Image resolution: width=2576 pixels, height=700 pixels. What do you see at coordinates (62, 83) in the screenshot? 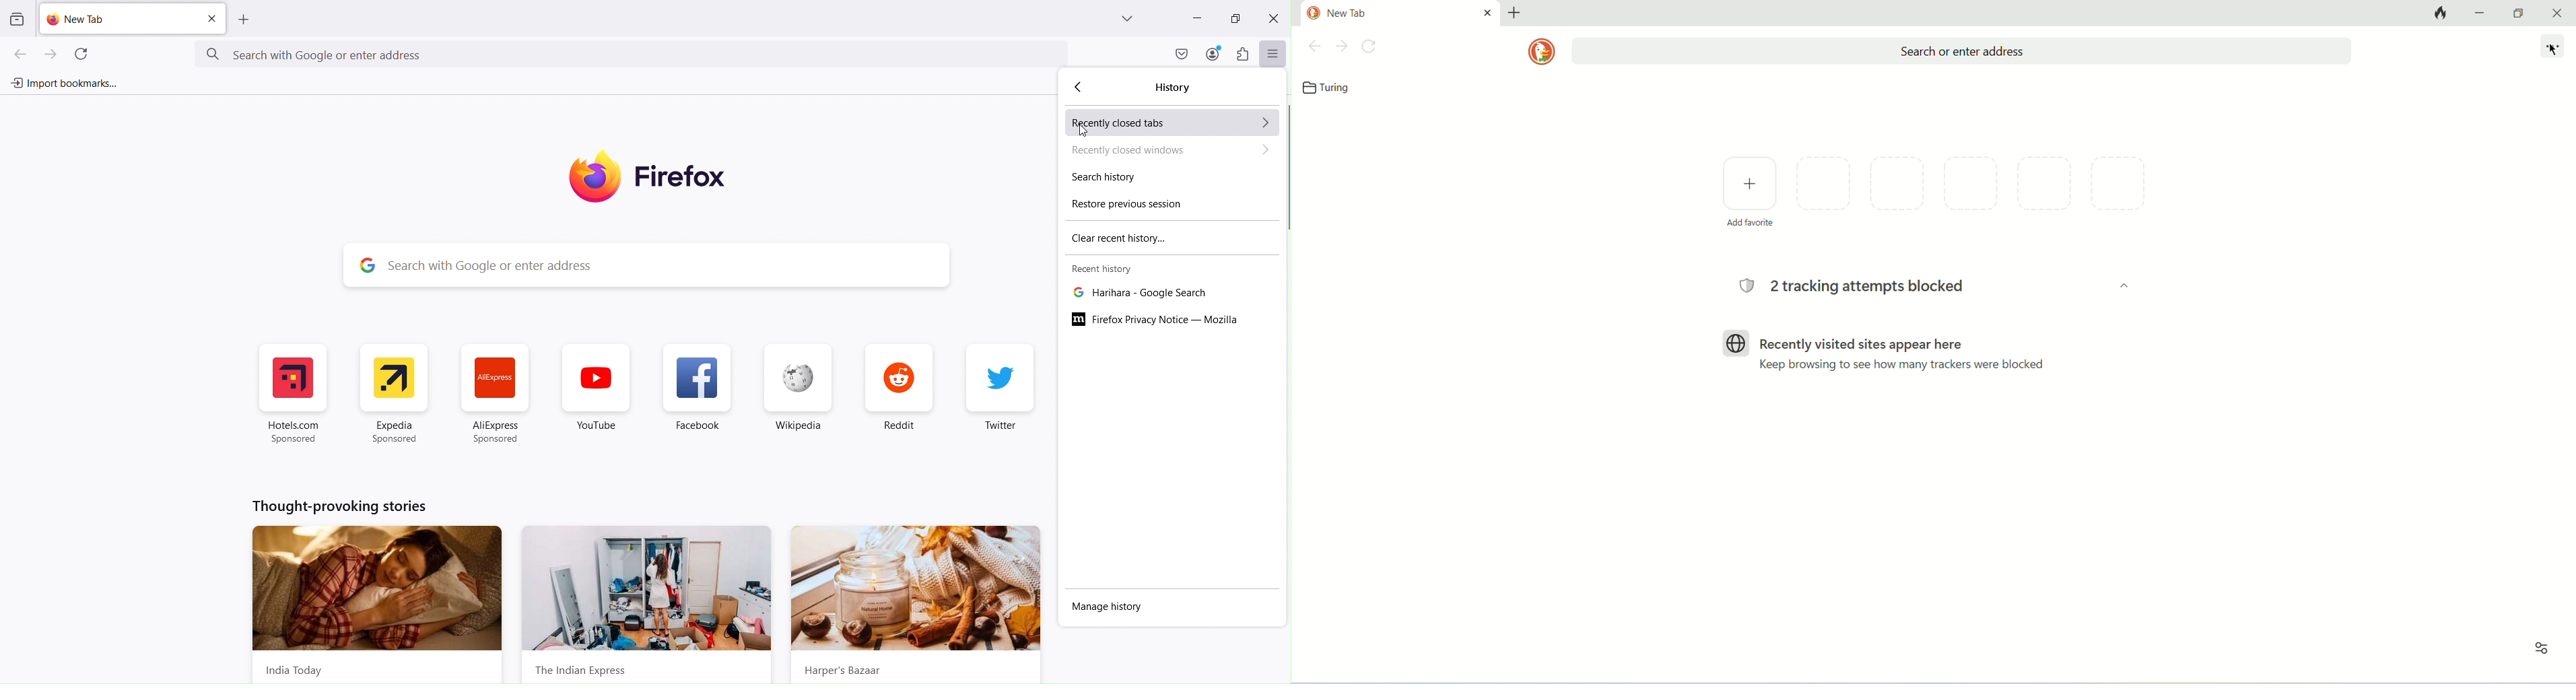
I see `Import bookmarks` at bounding box center [62, 83].